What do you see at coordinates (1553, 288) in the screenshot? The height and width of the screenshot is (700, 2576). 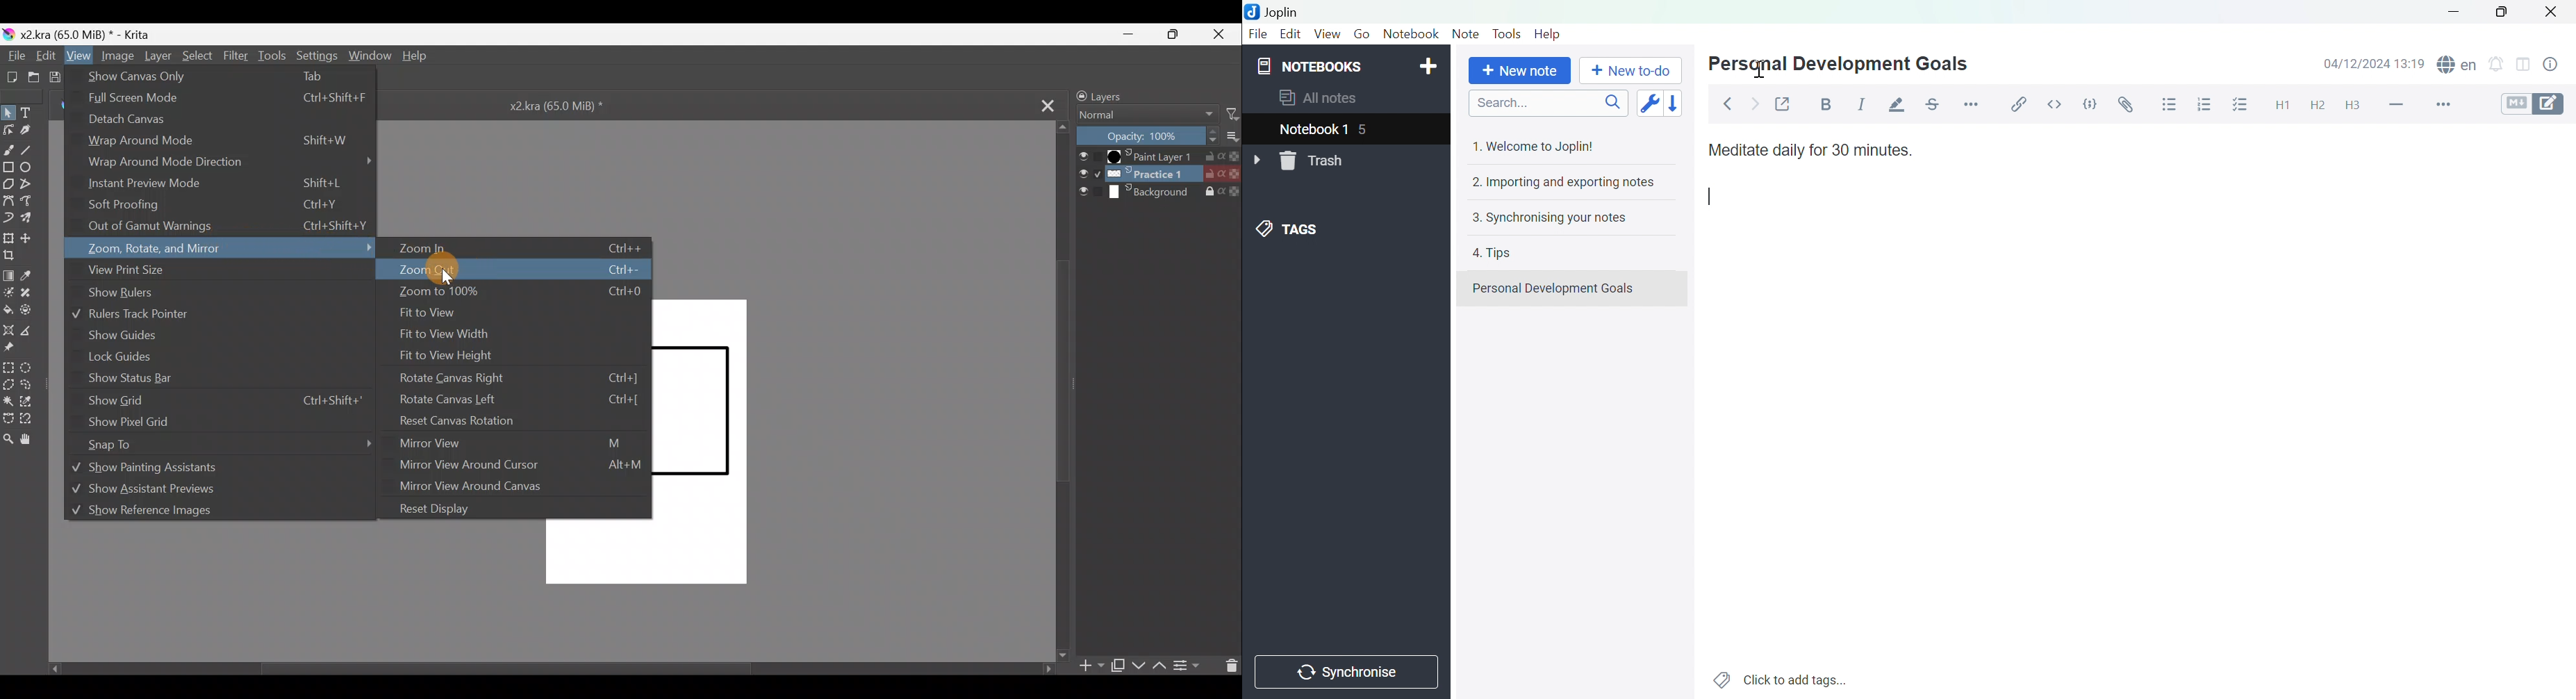 I see `Personal Development Goals` at bounding box center [1553, 288].